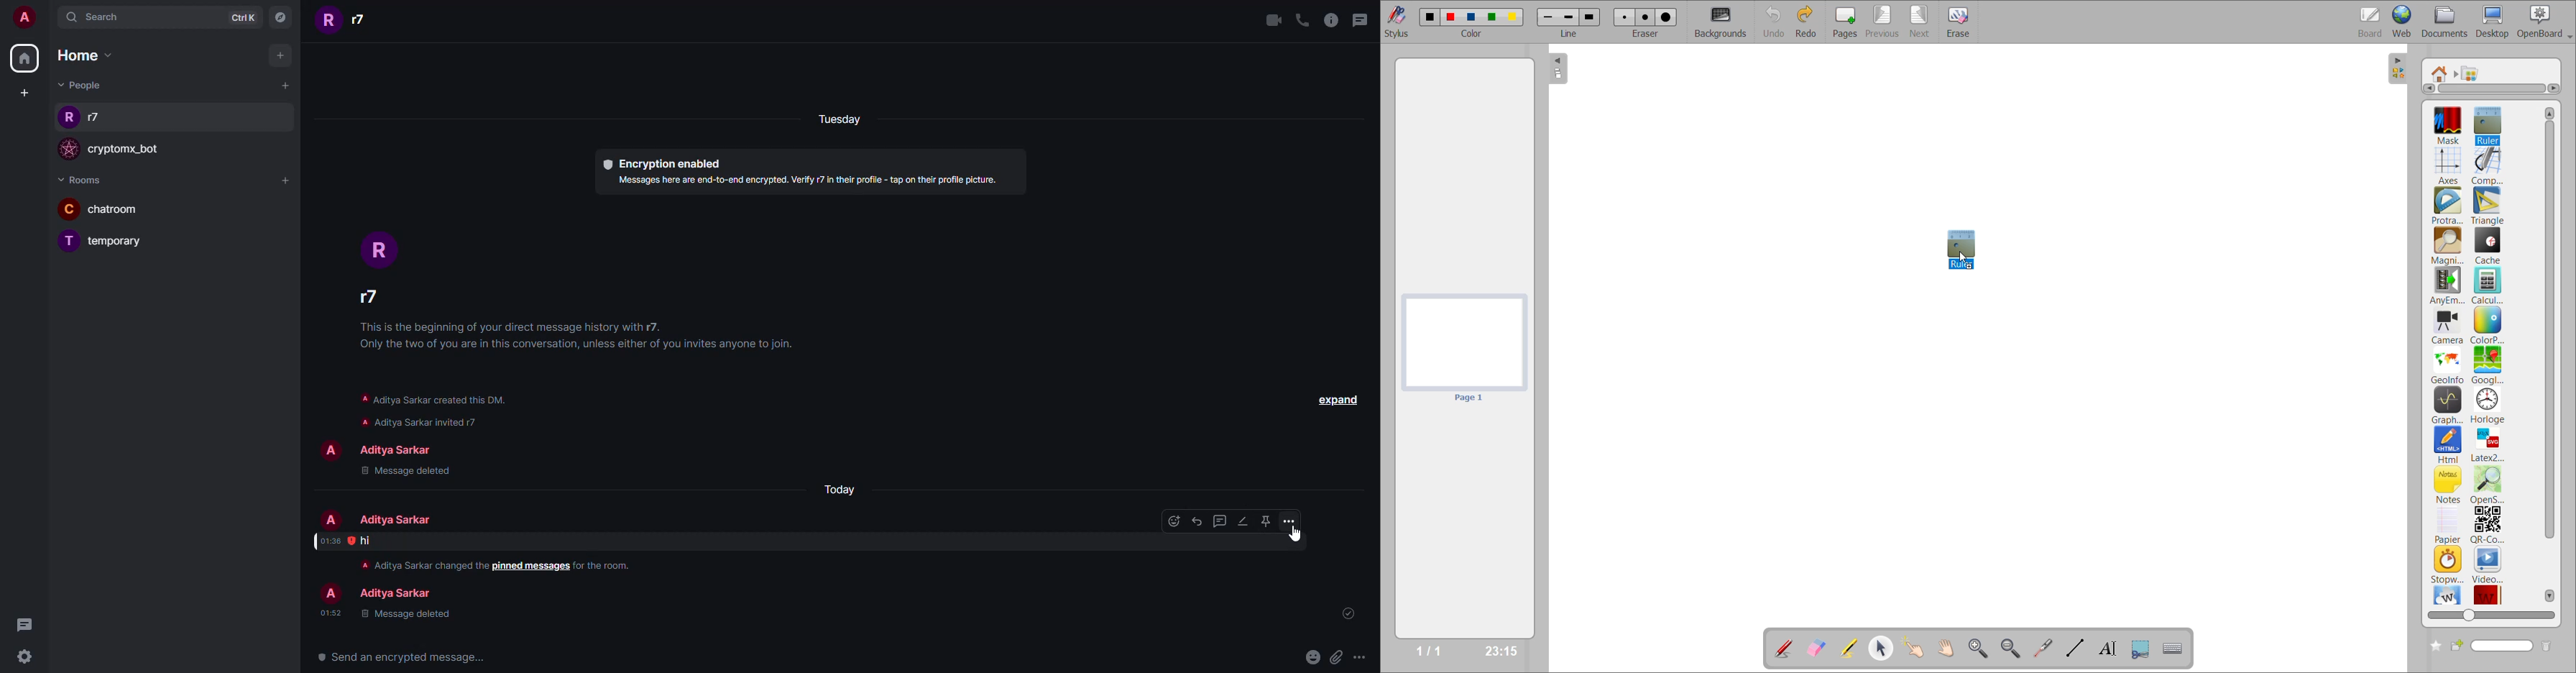  I want to click on profile, so click(330, 595).